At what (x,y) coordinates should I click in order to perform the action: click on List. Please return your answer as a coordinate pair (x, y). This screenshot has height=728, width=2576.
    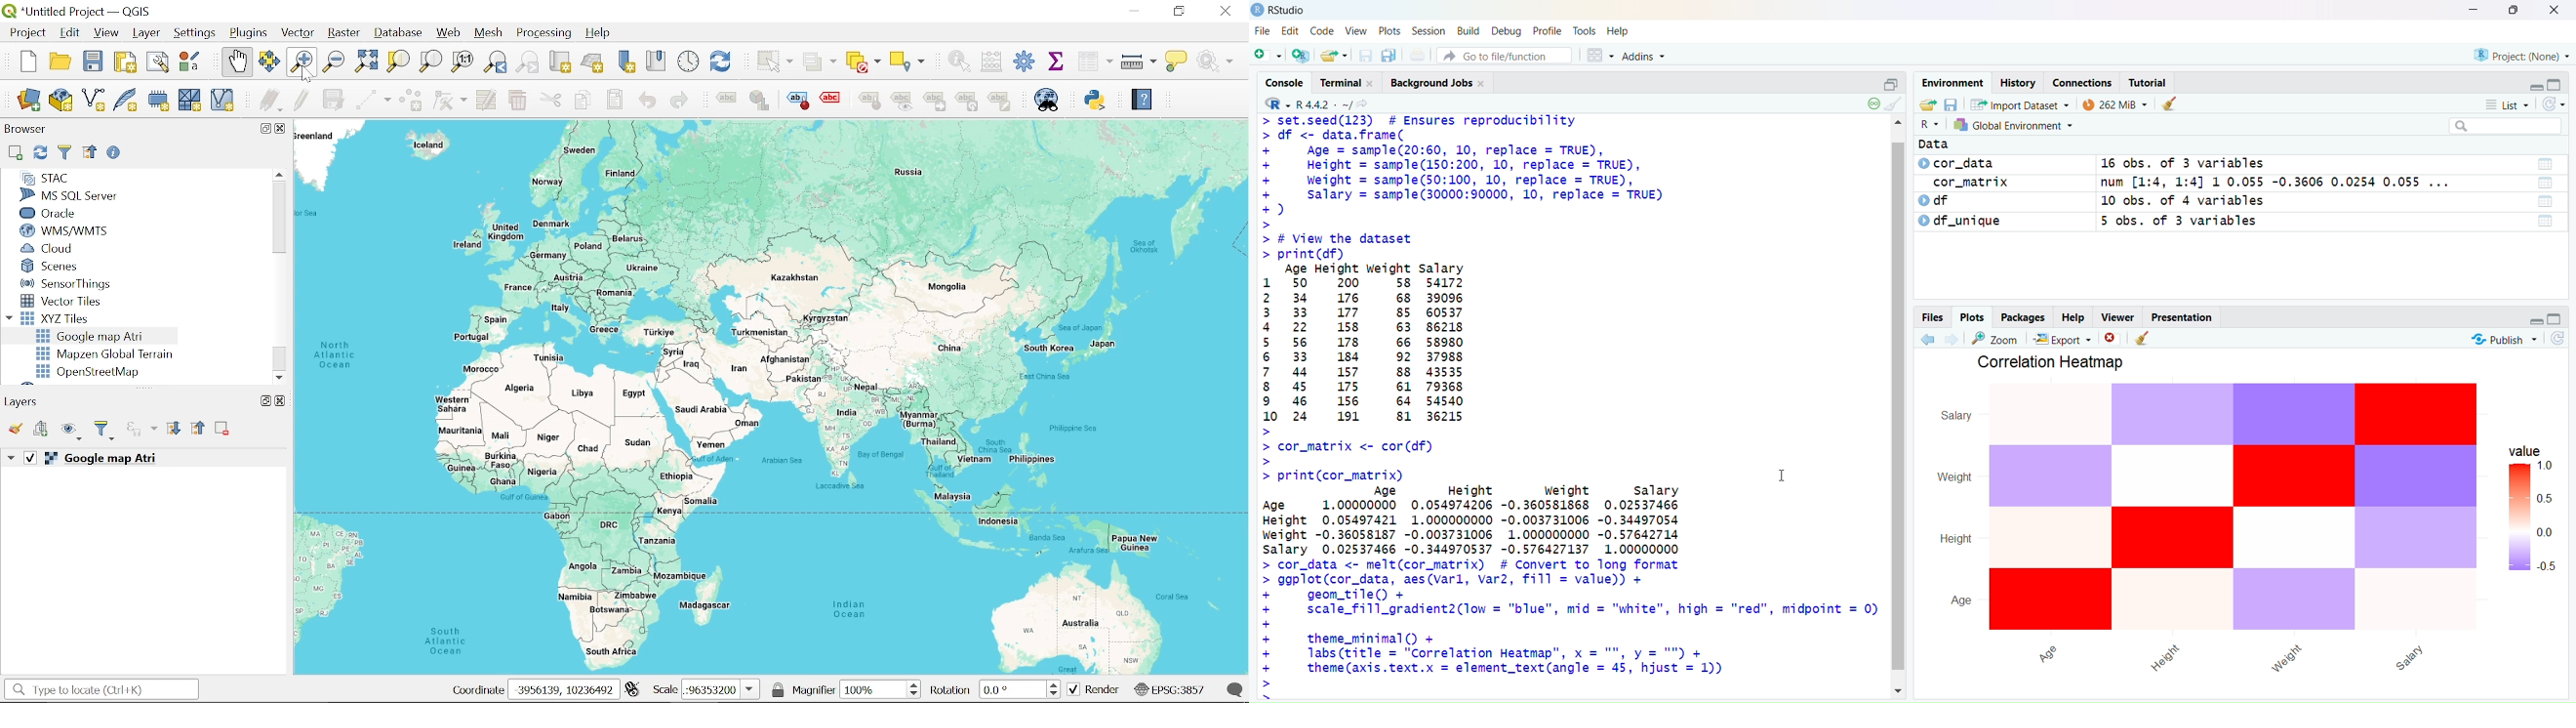
    Looking at the image, I should click on (2546, 164).